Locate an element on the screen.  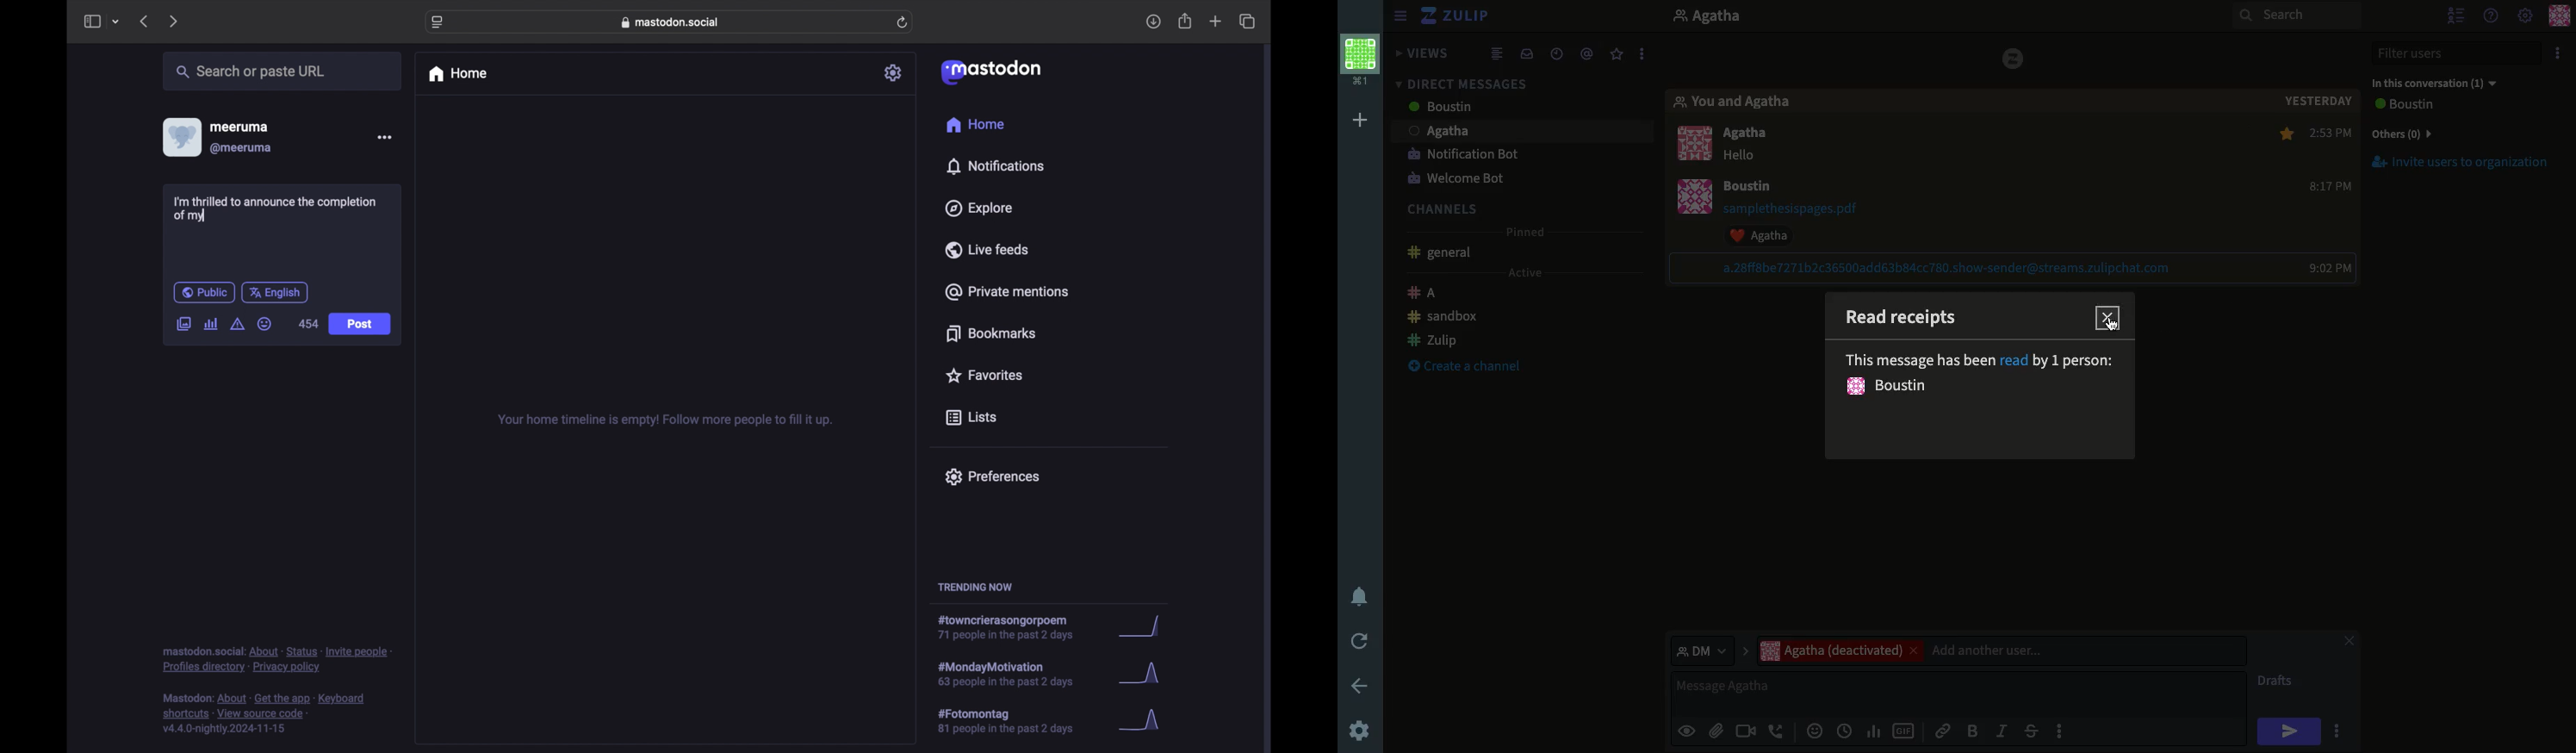
Hide menu is located at coordinates (1400, 14).